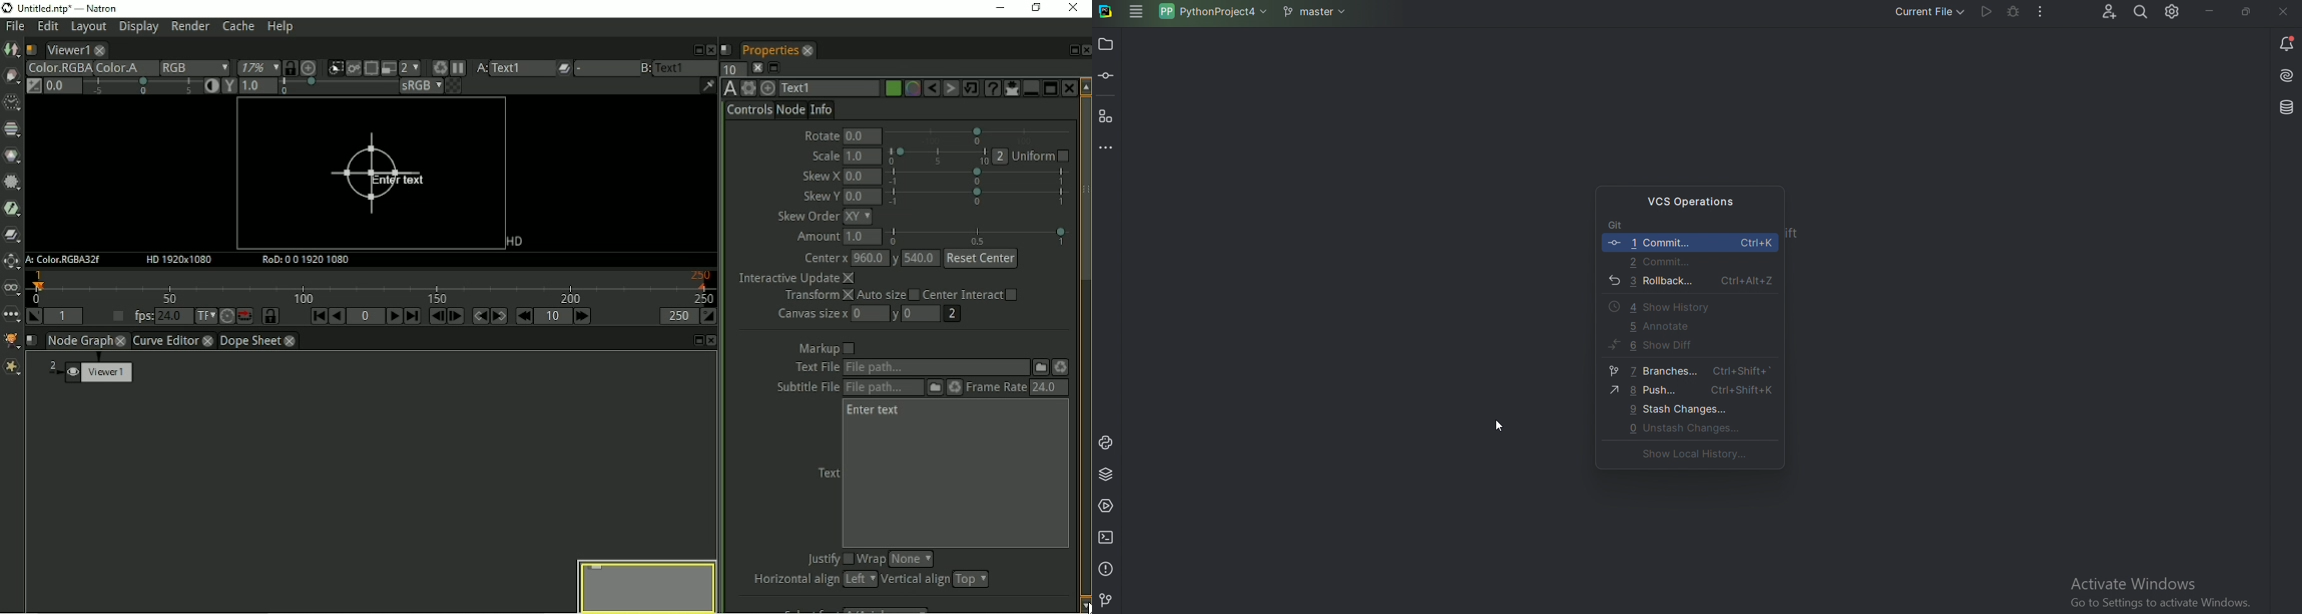 The width and height of the screenshot is (2324, 616). What do you see at coordinates (2010, 13) in the screenshot?
I see `Debug` at bounding box center [2010, 13].